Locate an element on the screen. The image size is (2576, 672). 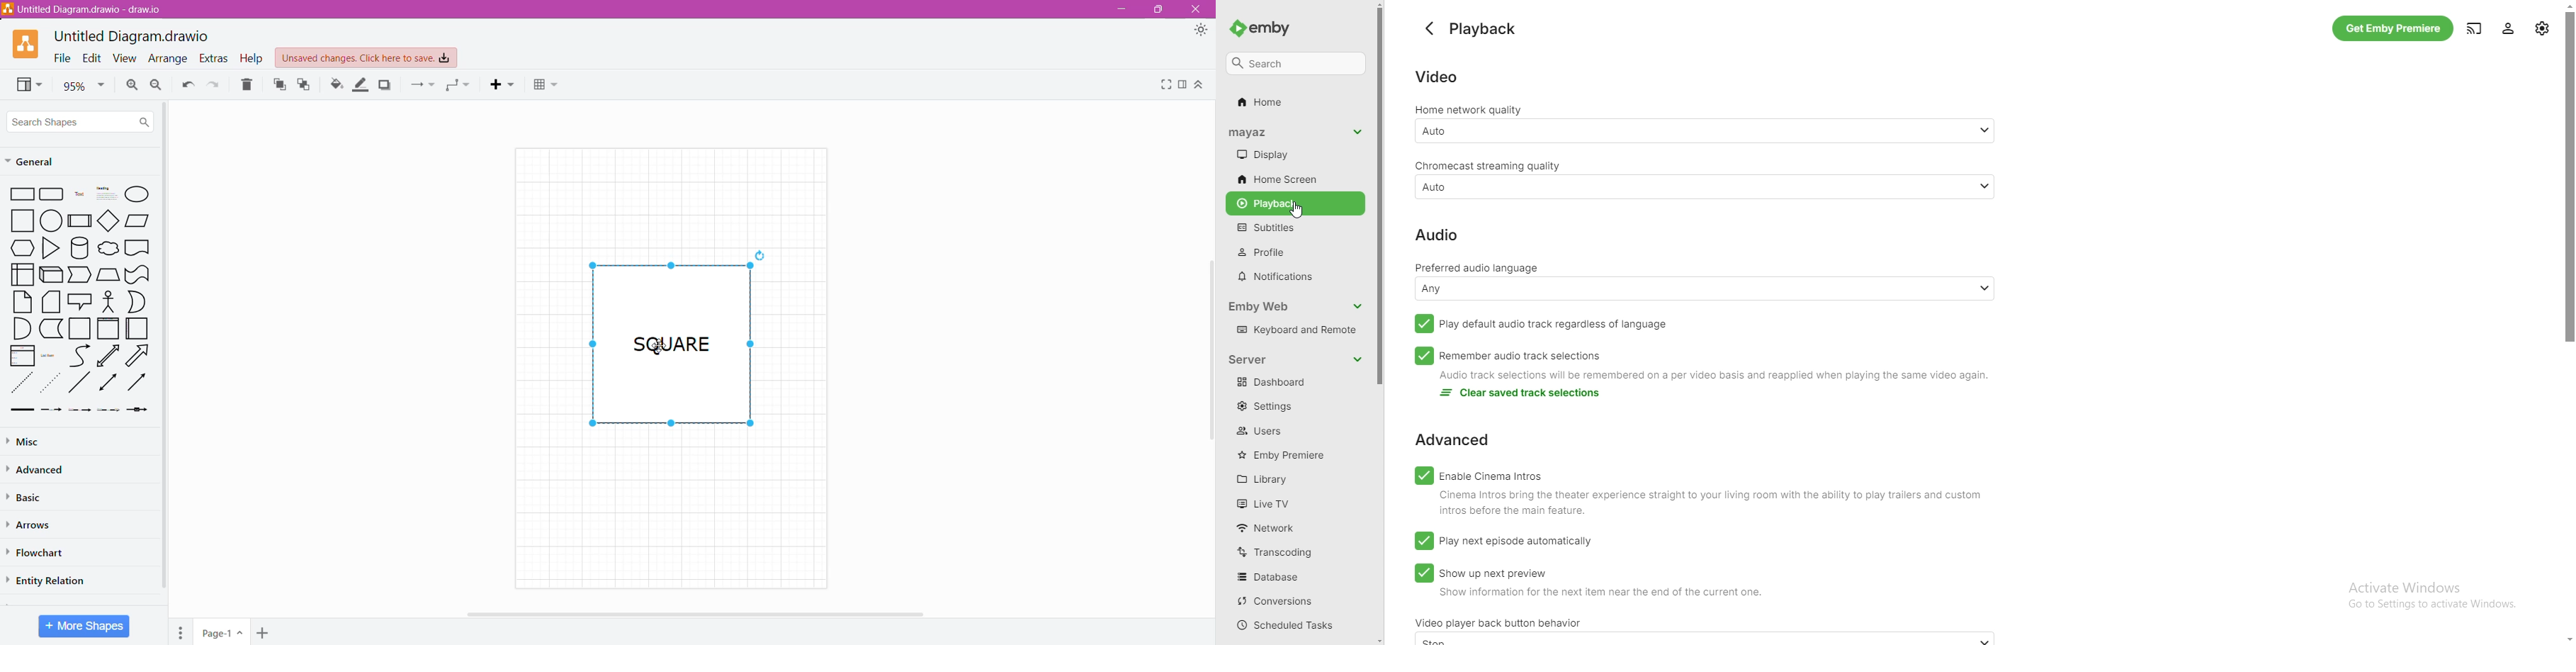
Shape is located at coordinates (671, 345).